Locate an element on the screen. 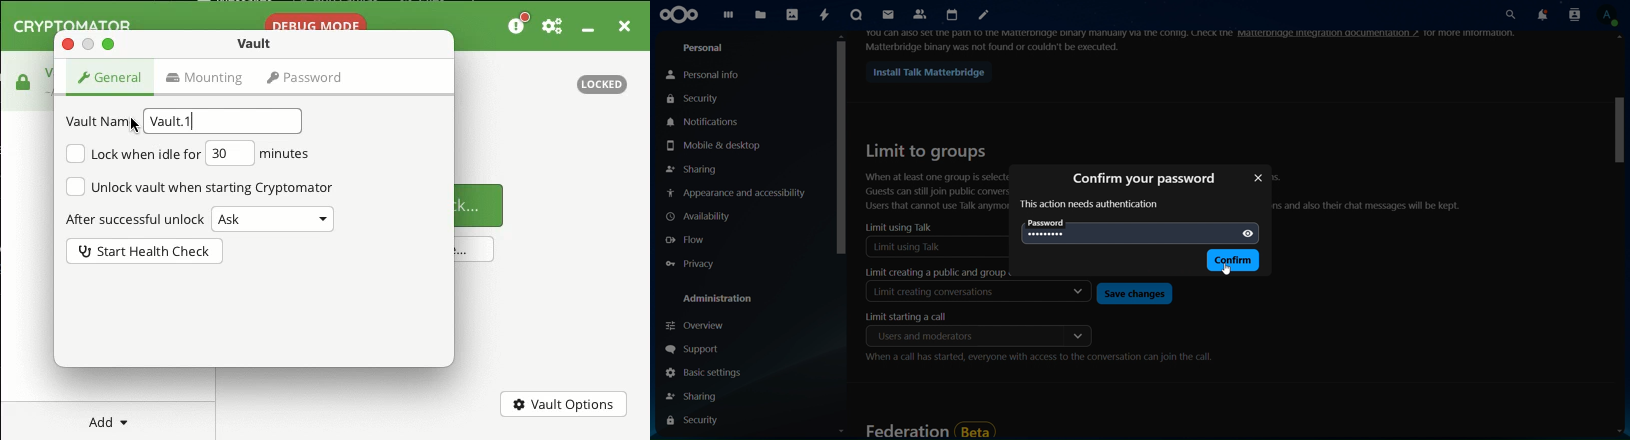 The height and width of the screenshot is (448, 1652). Vault is located at coordinates (256, 42).